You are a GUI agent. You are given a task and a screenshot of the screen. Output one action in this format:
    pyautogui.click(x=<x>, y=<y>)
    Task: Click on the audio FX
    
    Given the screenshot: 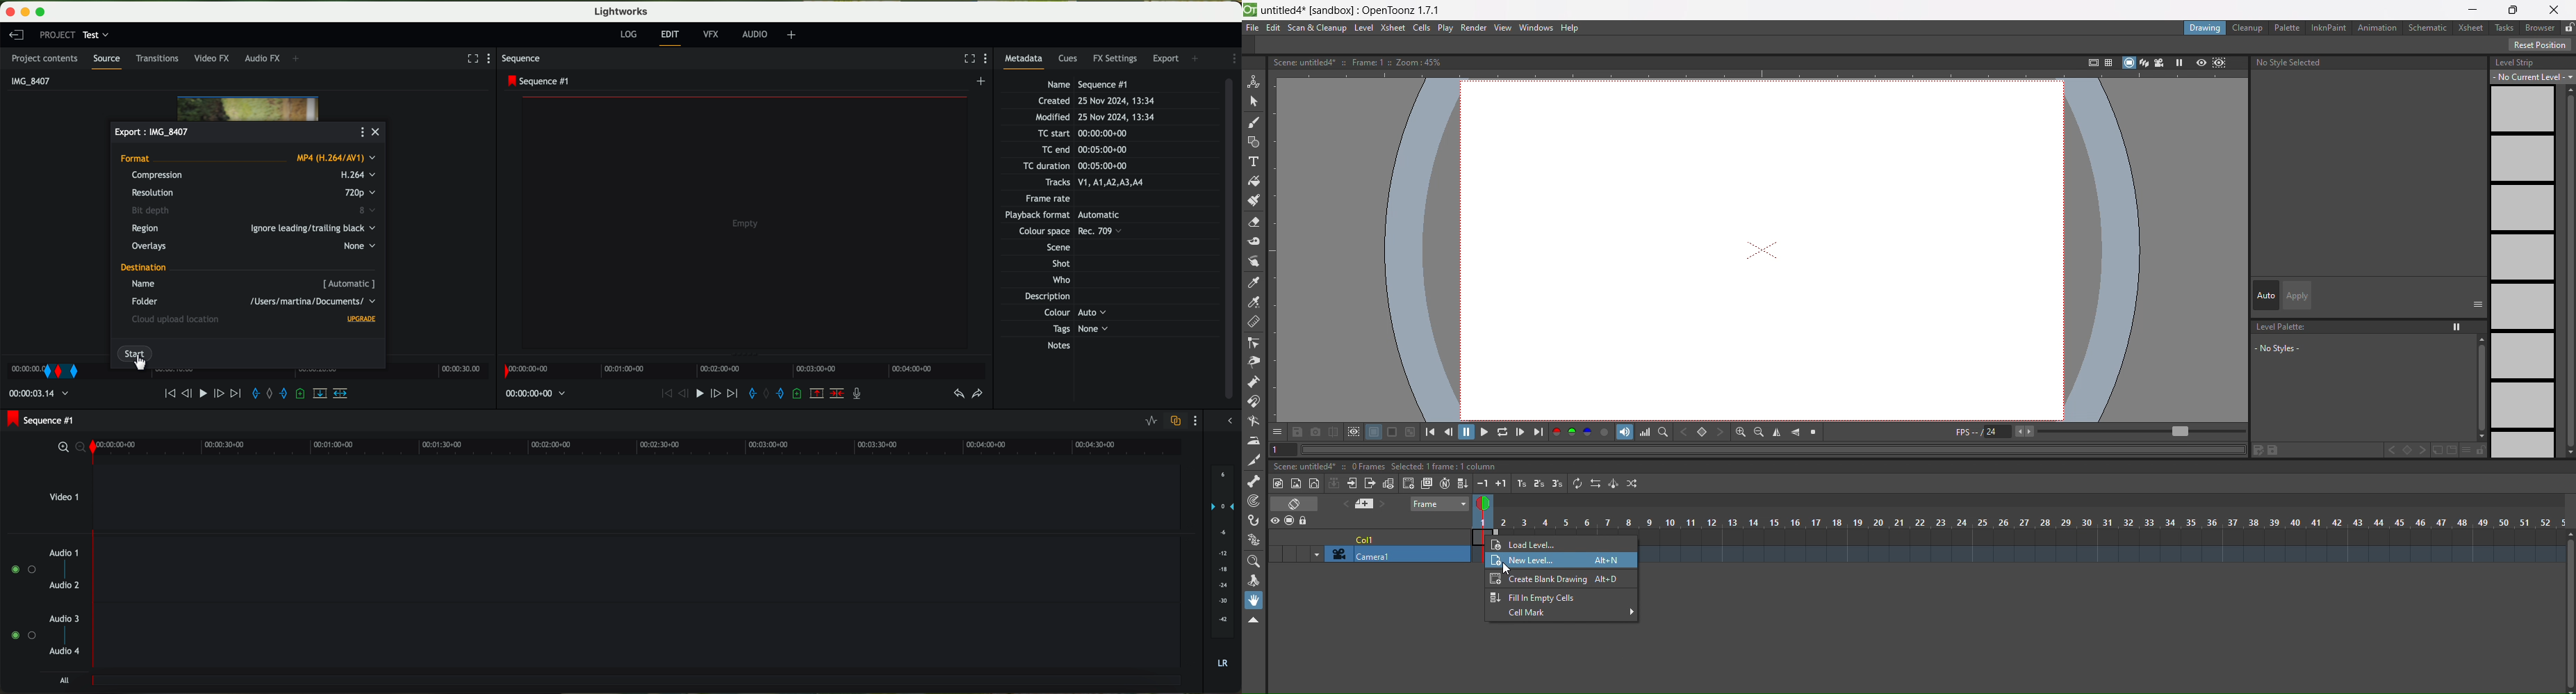 What is the action you would take?
    pyautogui.click(x=261, y=58)
    